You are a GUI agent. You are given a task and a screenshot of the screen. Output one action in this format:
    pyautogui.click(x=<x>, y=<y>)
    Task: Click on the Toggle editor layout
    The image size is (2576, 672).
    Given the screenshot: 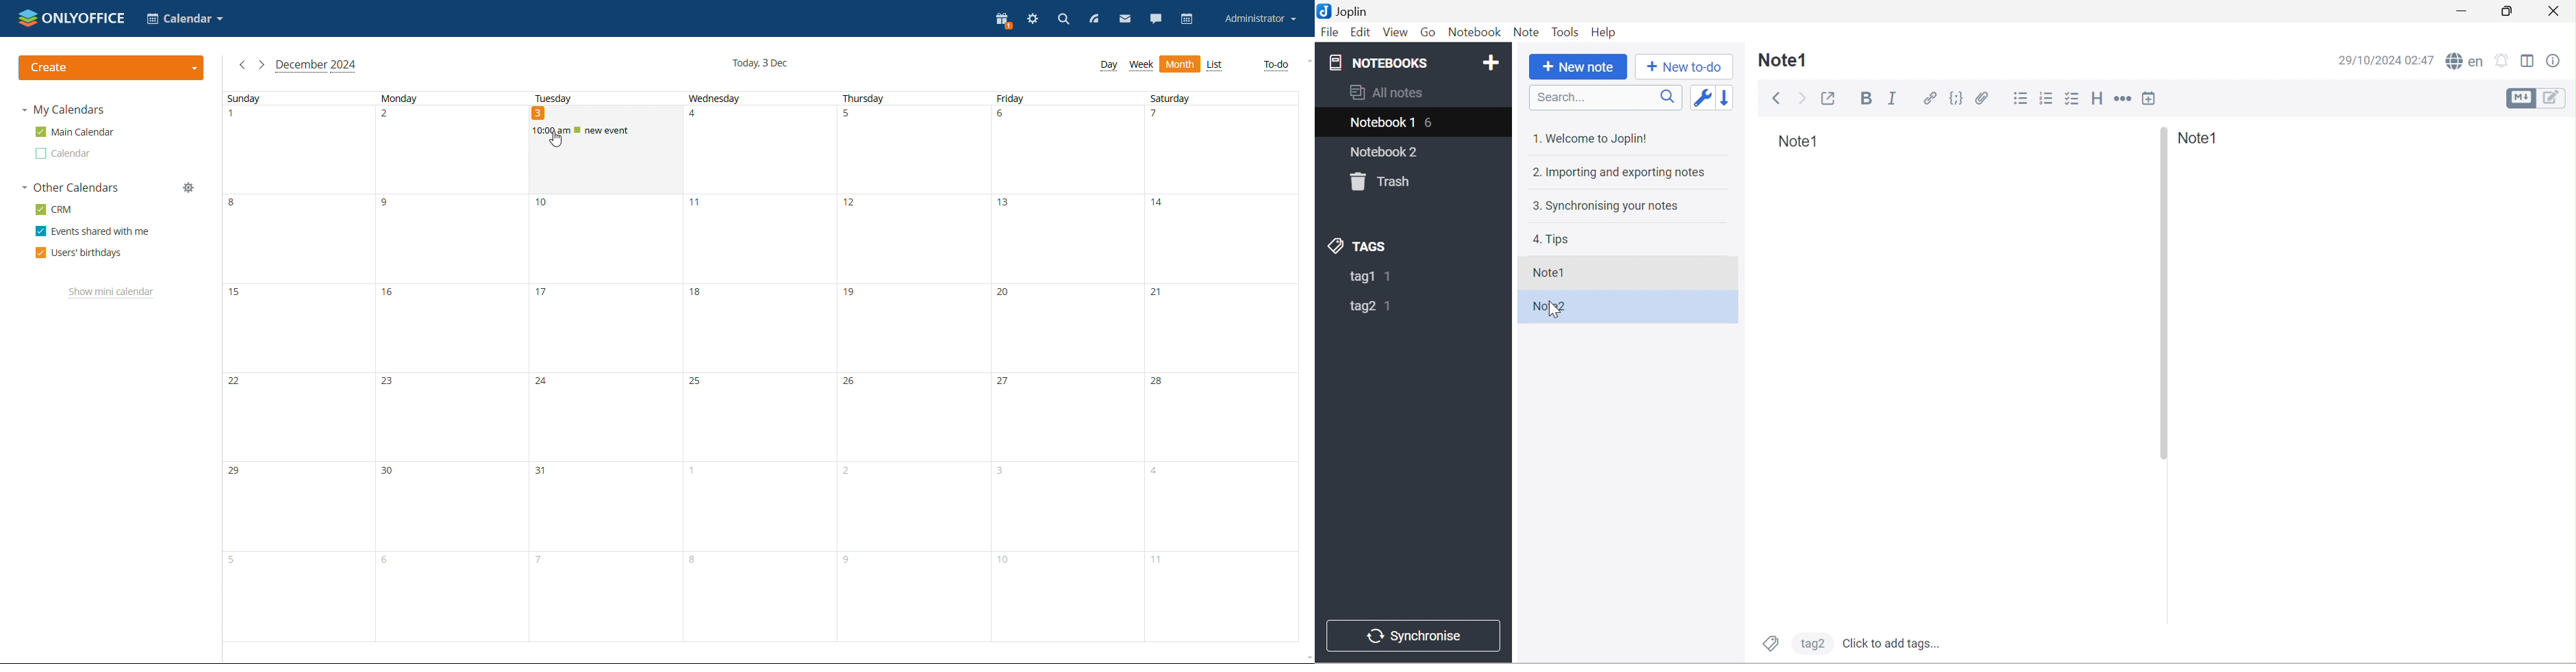 What is the action you would take?
    pyautogui.click(x=2529, y=59)
    